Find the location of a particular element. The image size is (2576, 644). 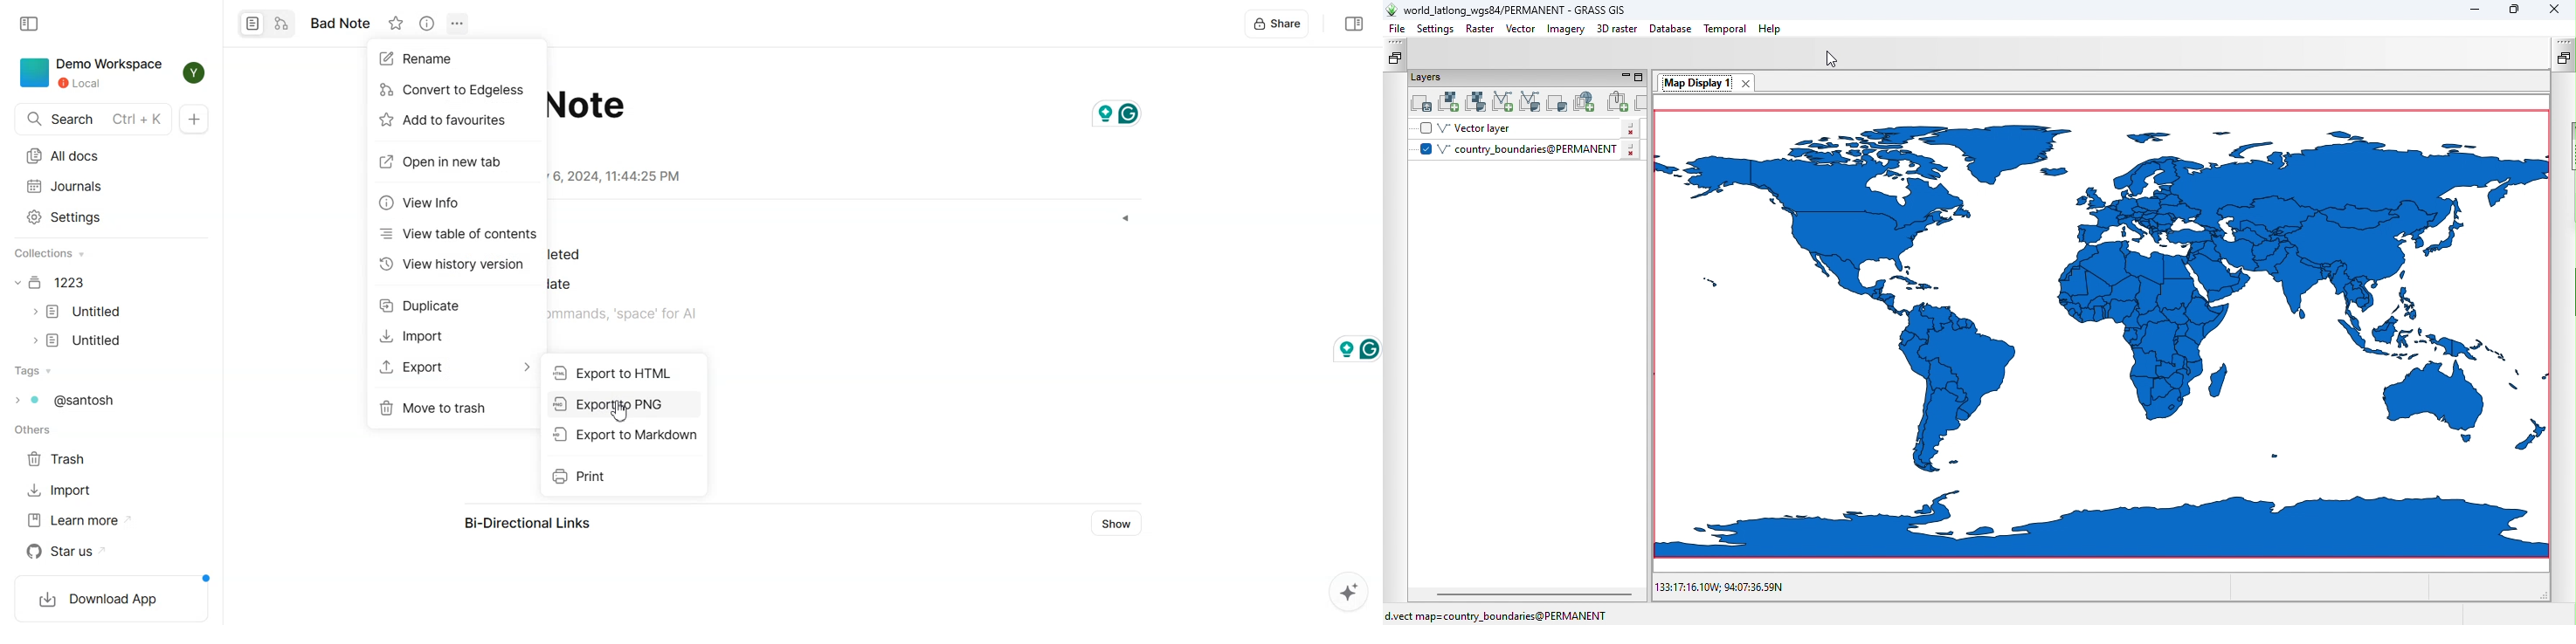

Document file is located at coordinates (79, 341).